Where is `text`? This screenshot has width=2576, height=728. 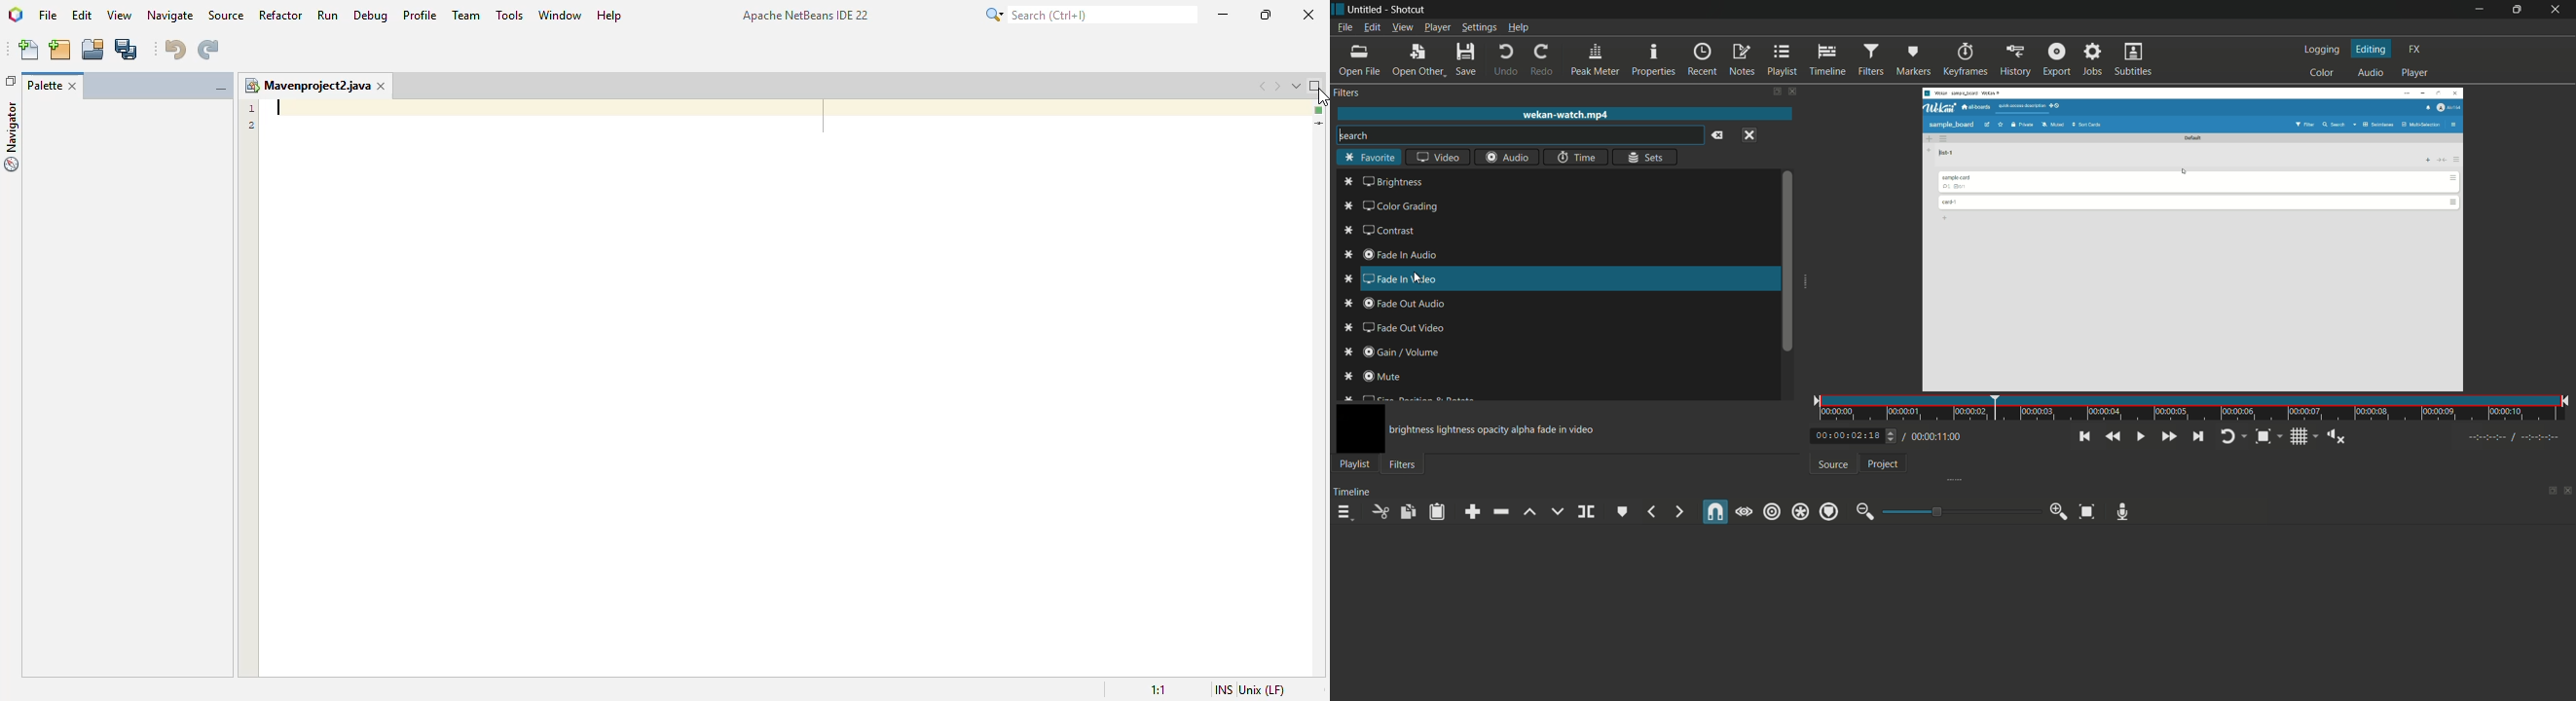 text is located at coordinates (1495, 430).